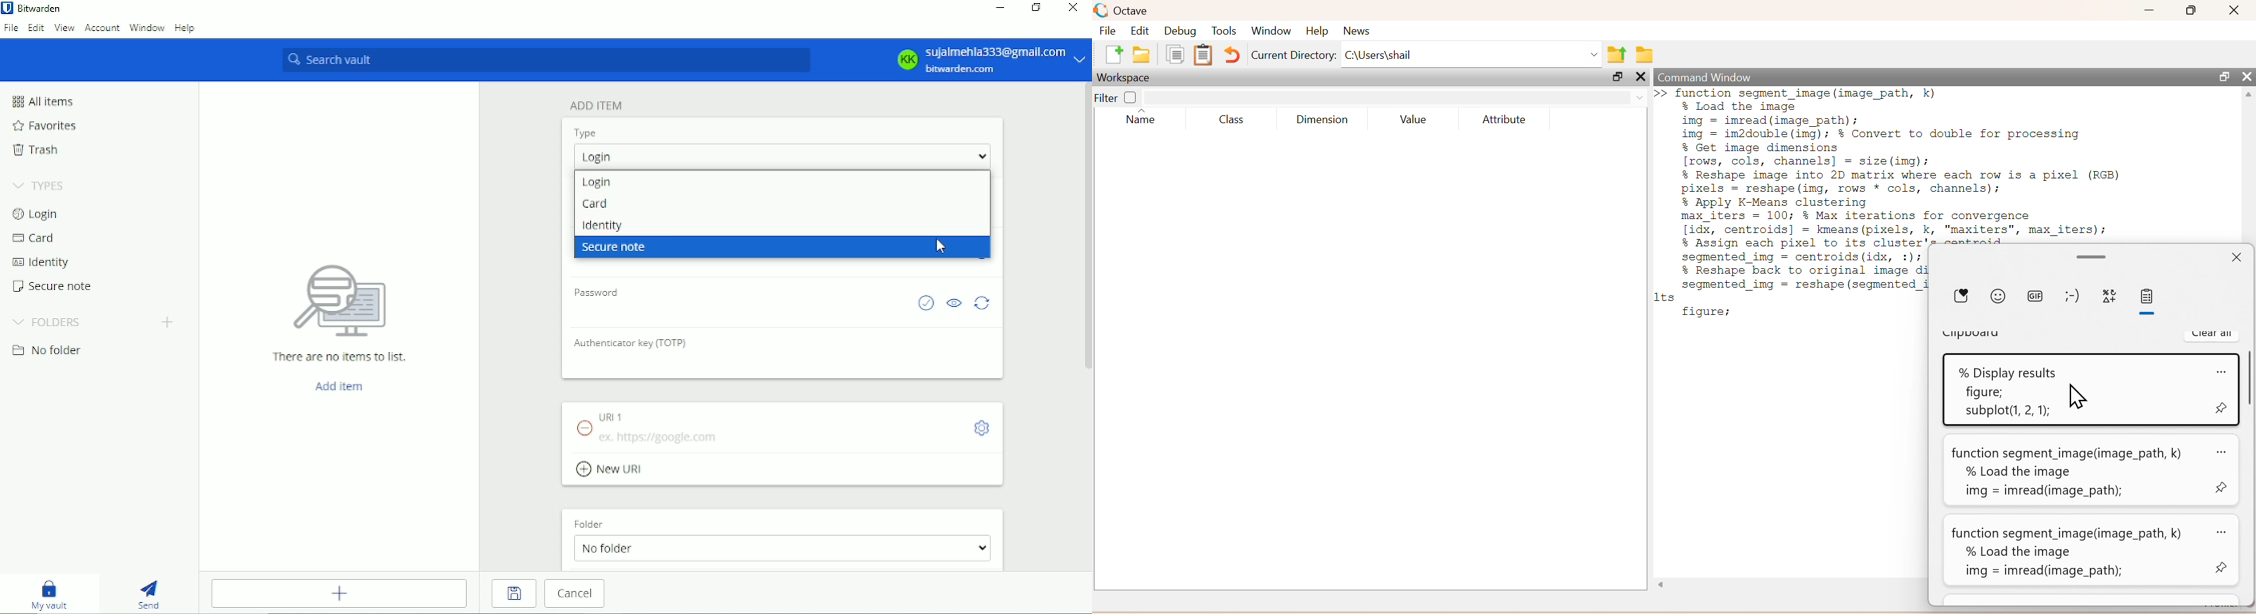 This screenshot has width=2268, height=616. What do you see at coordinates (150, 593) in the screenshot?
I see `Send` at bounding box center [150, 593].